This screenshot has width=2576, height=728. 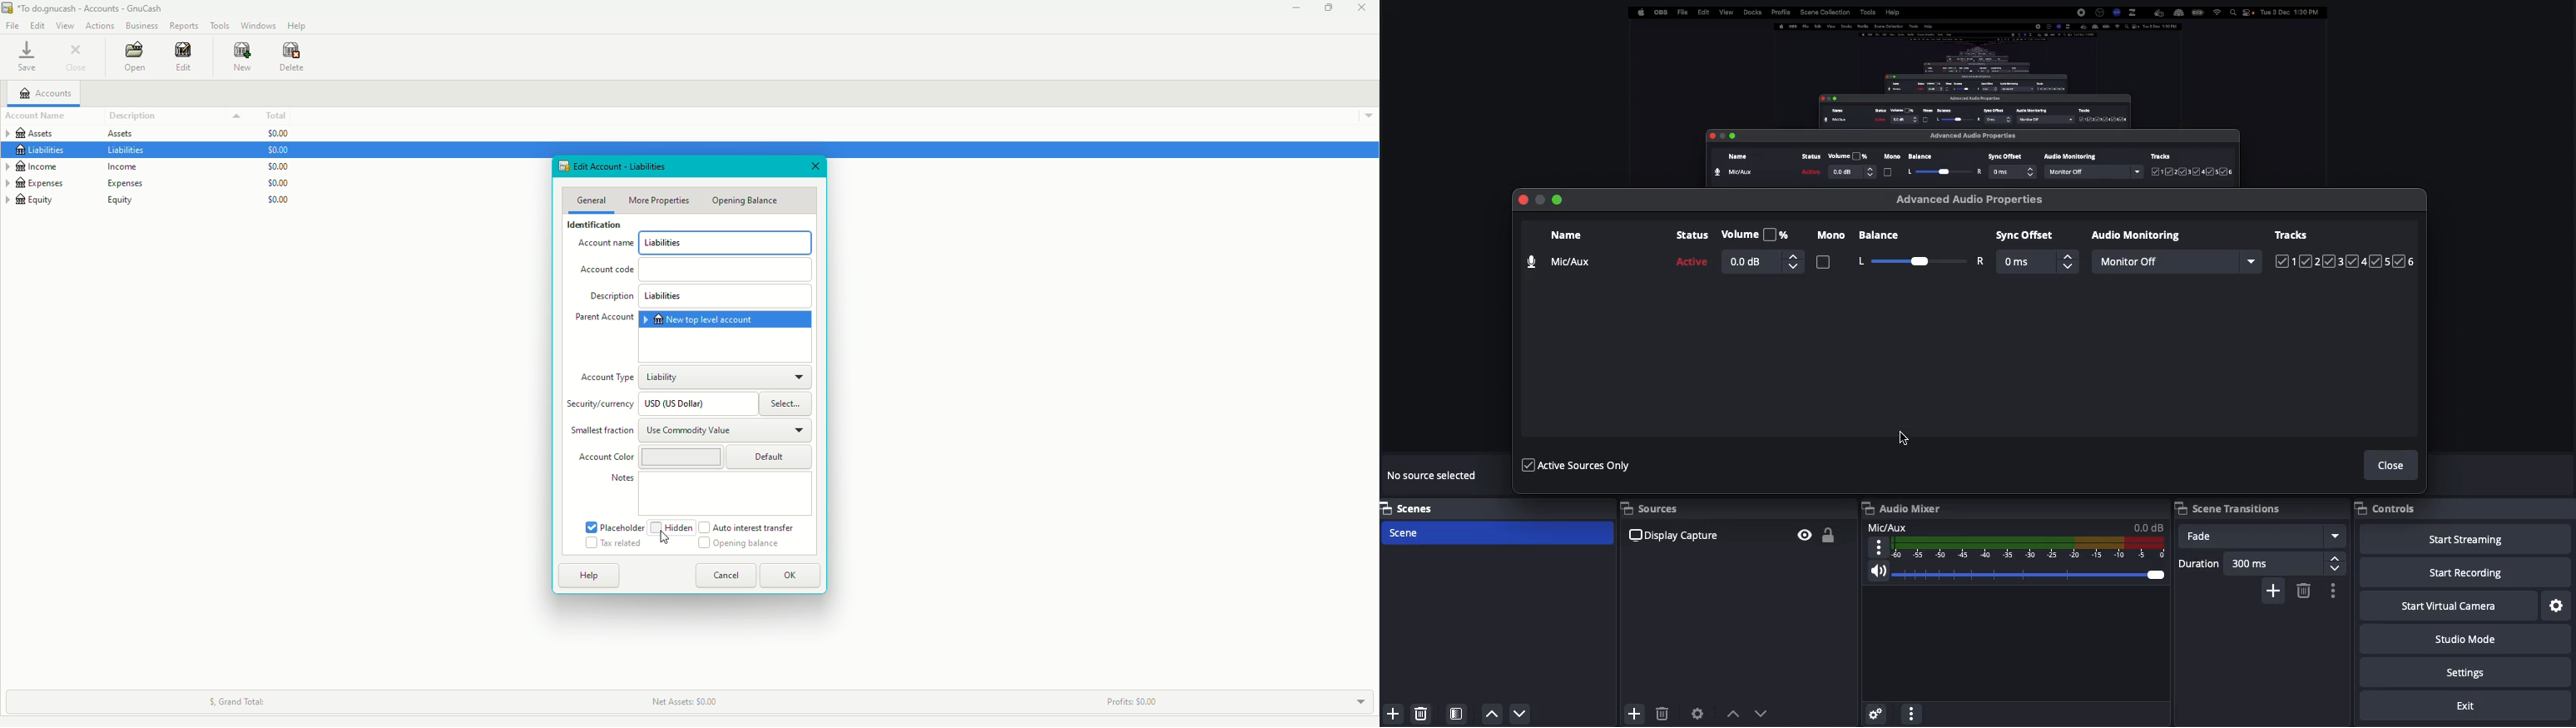 What do you see at coordinates (1659, 507) in the screenshot?
I see `Sources` at bounding box center [1659, 507].